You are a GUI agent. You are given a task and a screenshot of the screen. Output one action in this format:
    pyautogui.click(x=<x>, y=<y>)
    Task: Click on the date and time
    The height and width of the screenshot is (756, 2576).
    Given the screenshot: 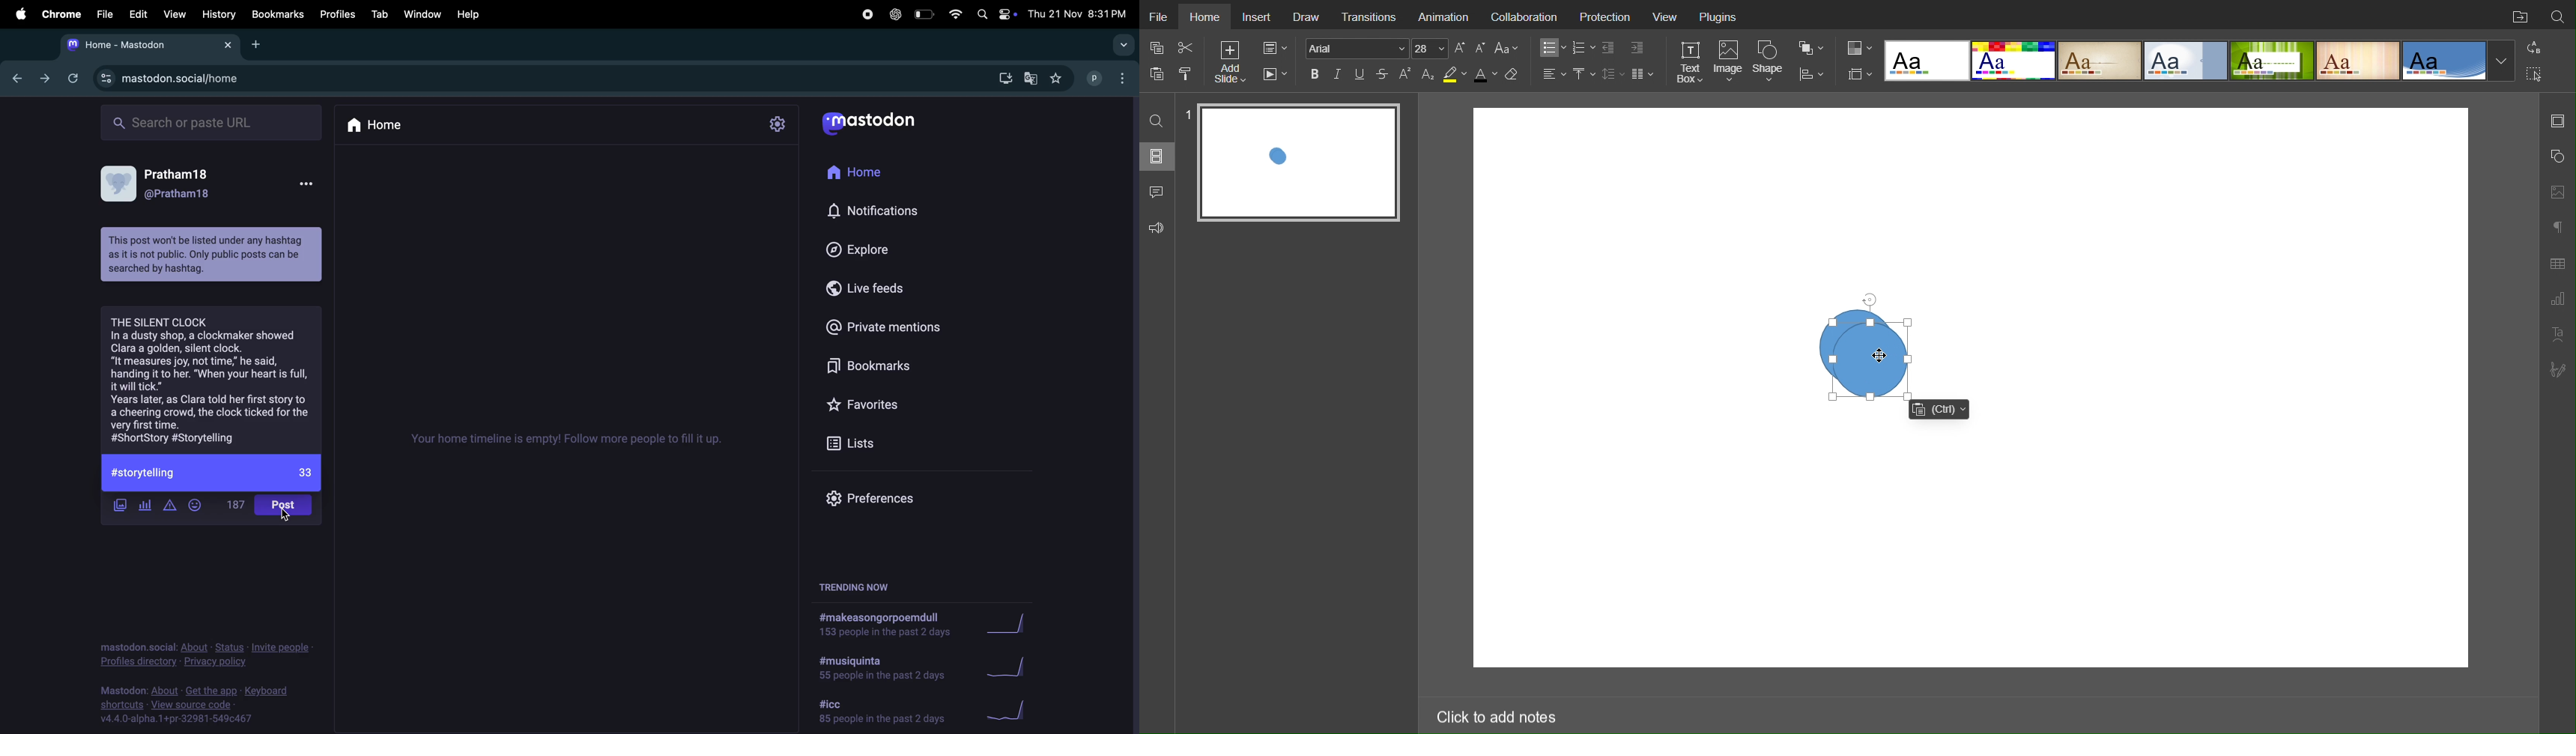 What is the action you would take?
    pyautogui.click(x=1080, y=14)
    